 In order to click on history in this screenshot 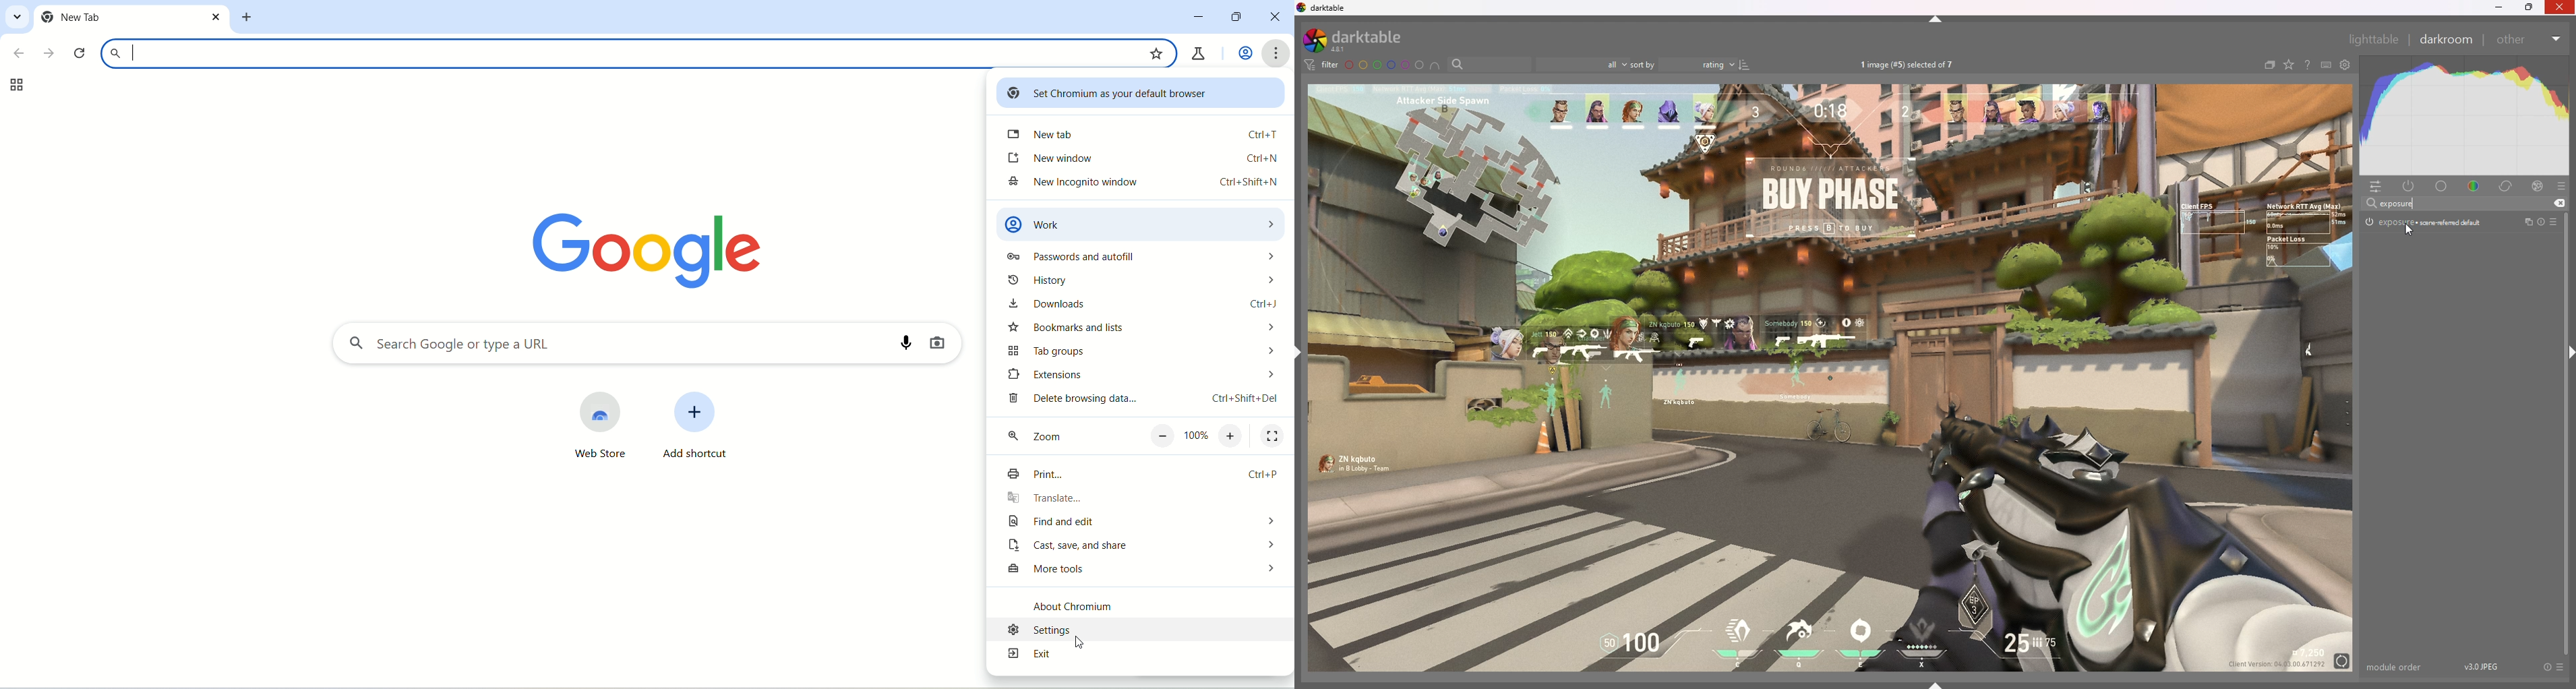, I will do `click(1143, 282)`.